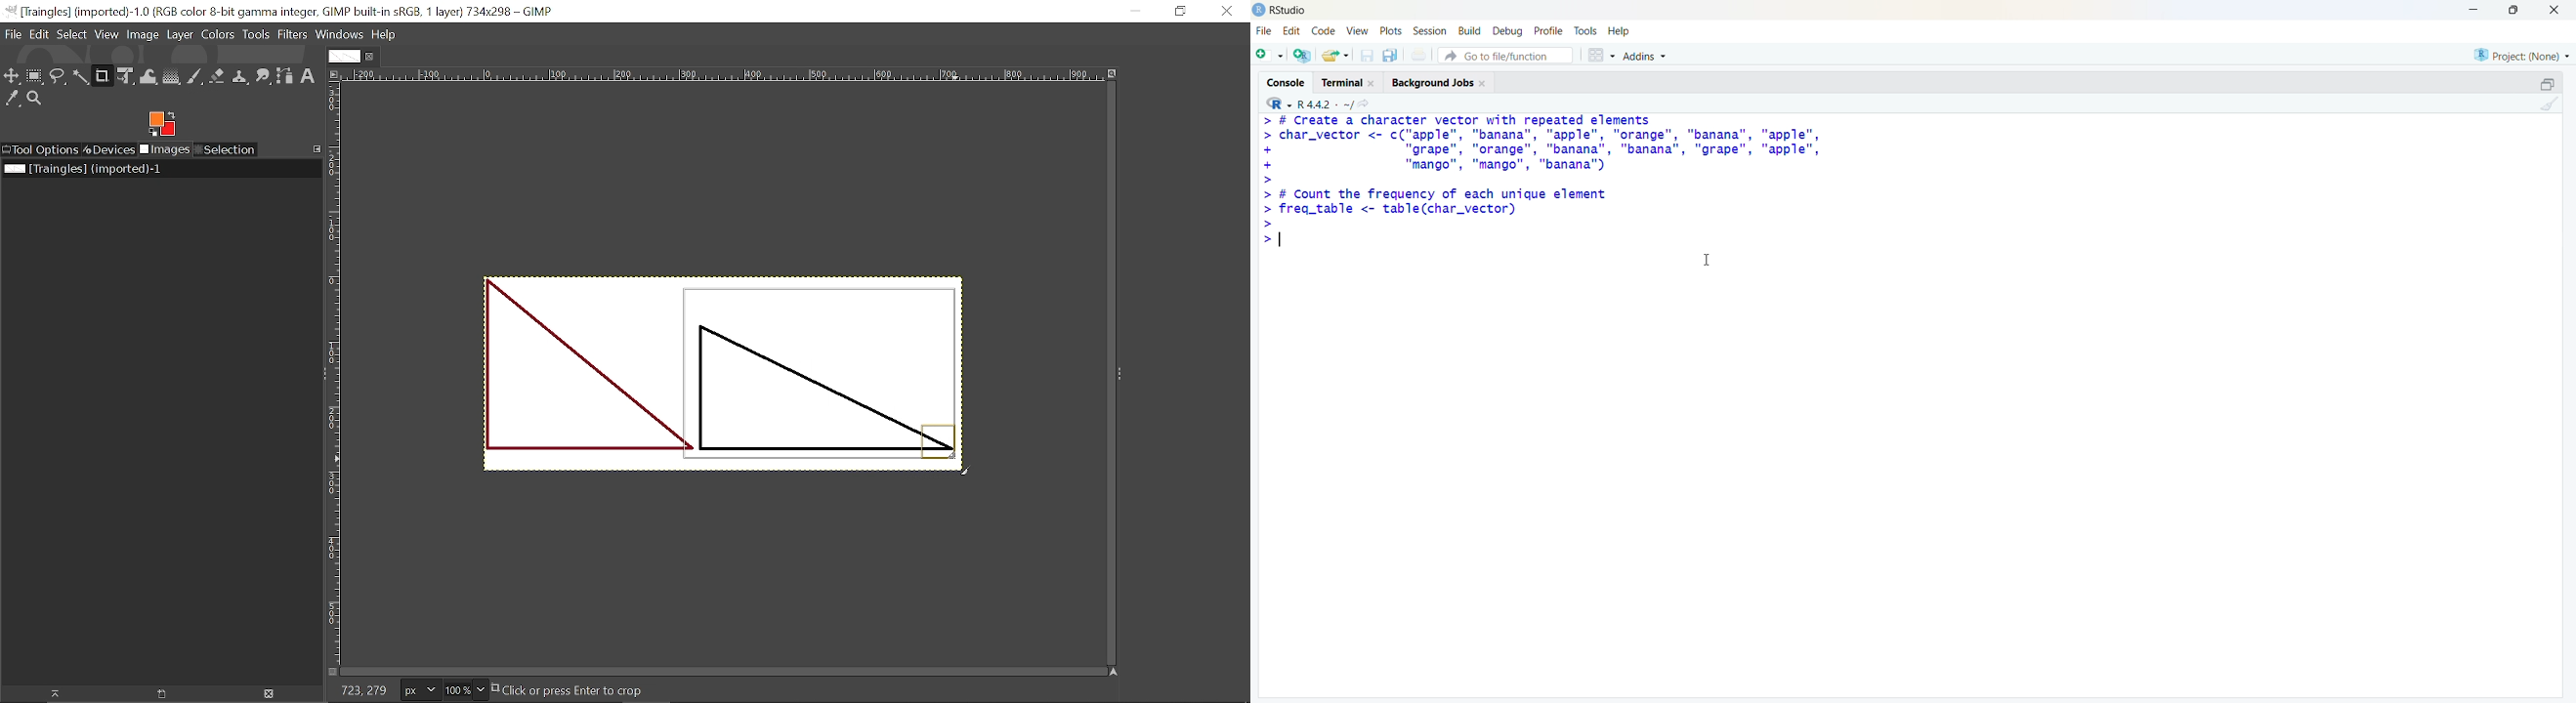 The image size is (2576, 728). Describe the element at coordinates (1419, 57) in the screenshot. I see `Print the current file` at that location.